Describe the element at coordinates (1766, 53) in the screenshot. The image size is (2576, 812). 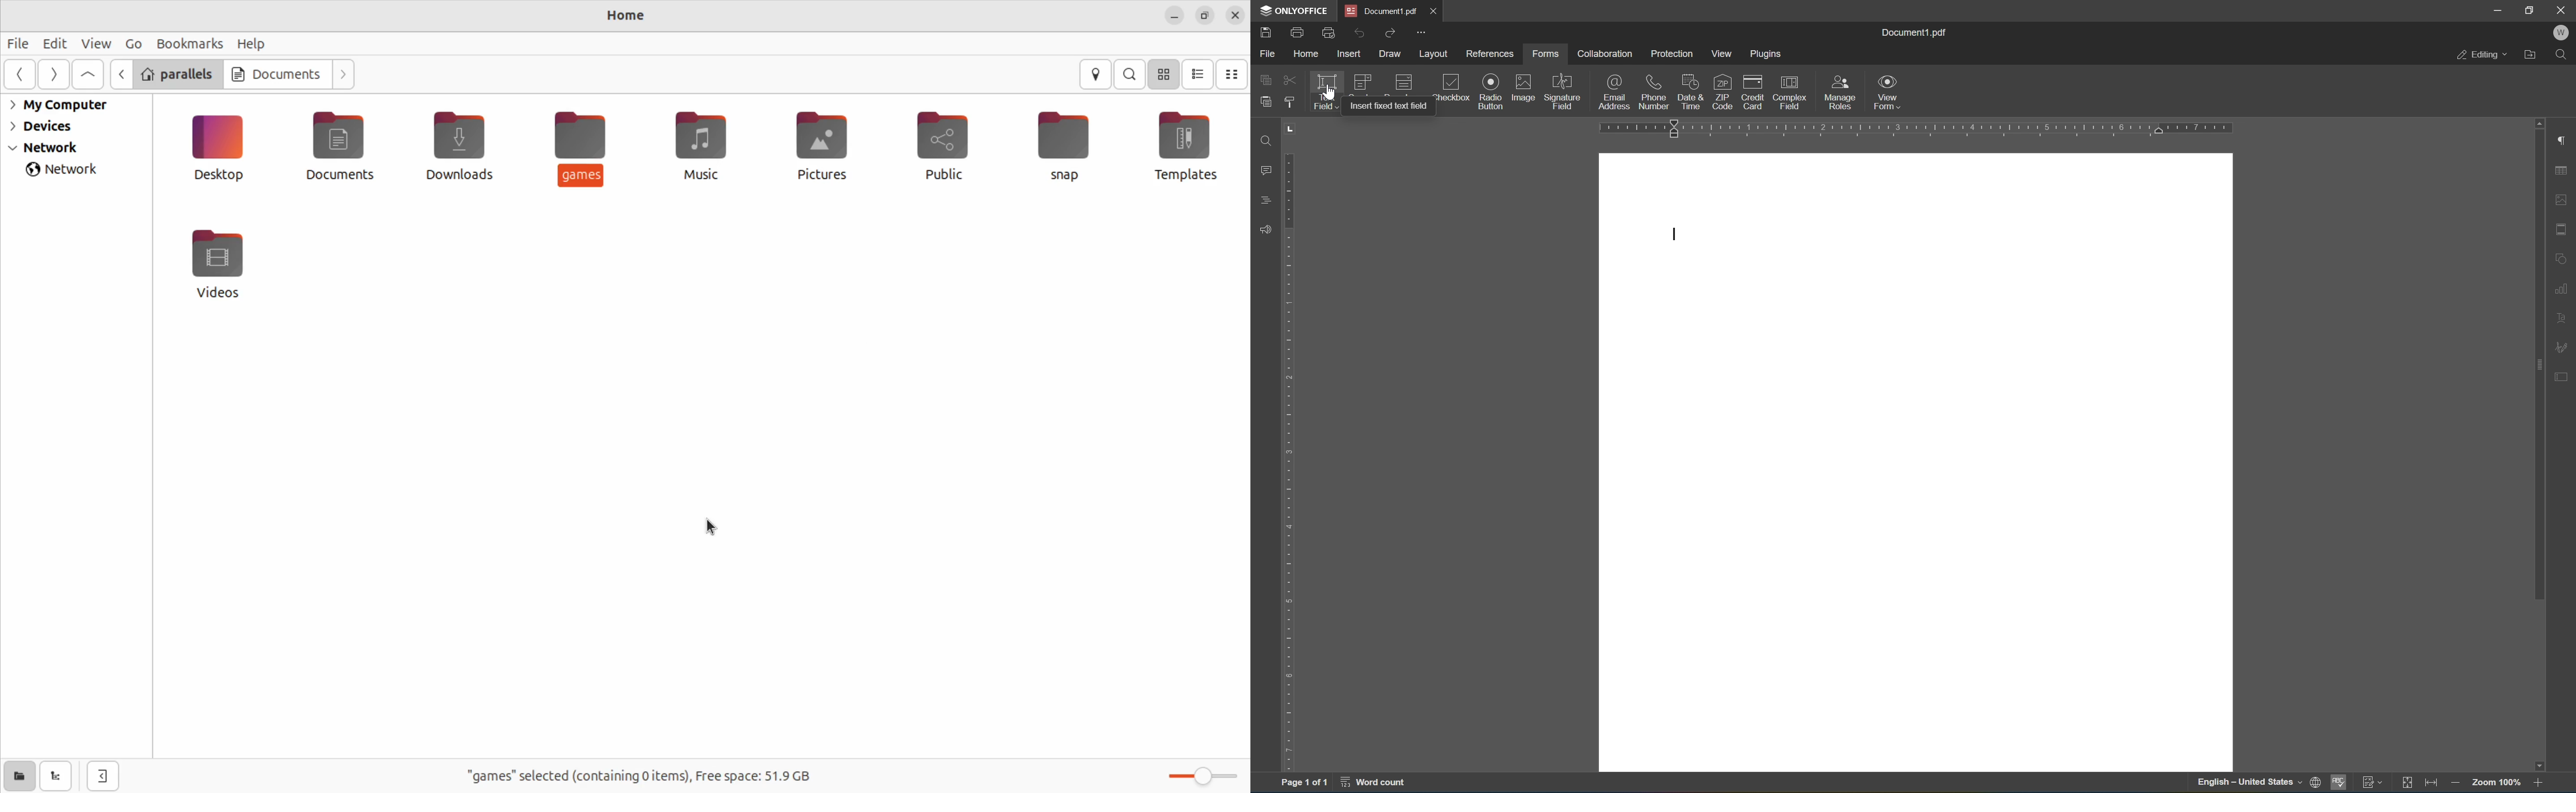
I see `plugins` at that location.